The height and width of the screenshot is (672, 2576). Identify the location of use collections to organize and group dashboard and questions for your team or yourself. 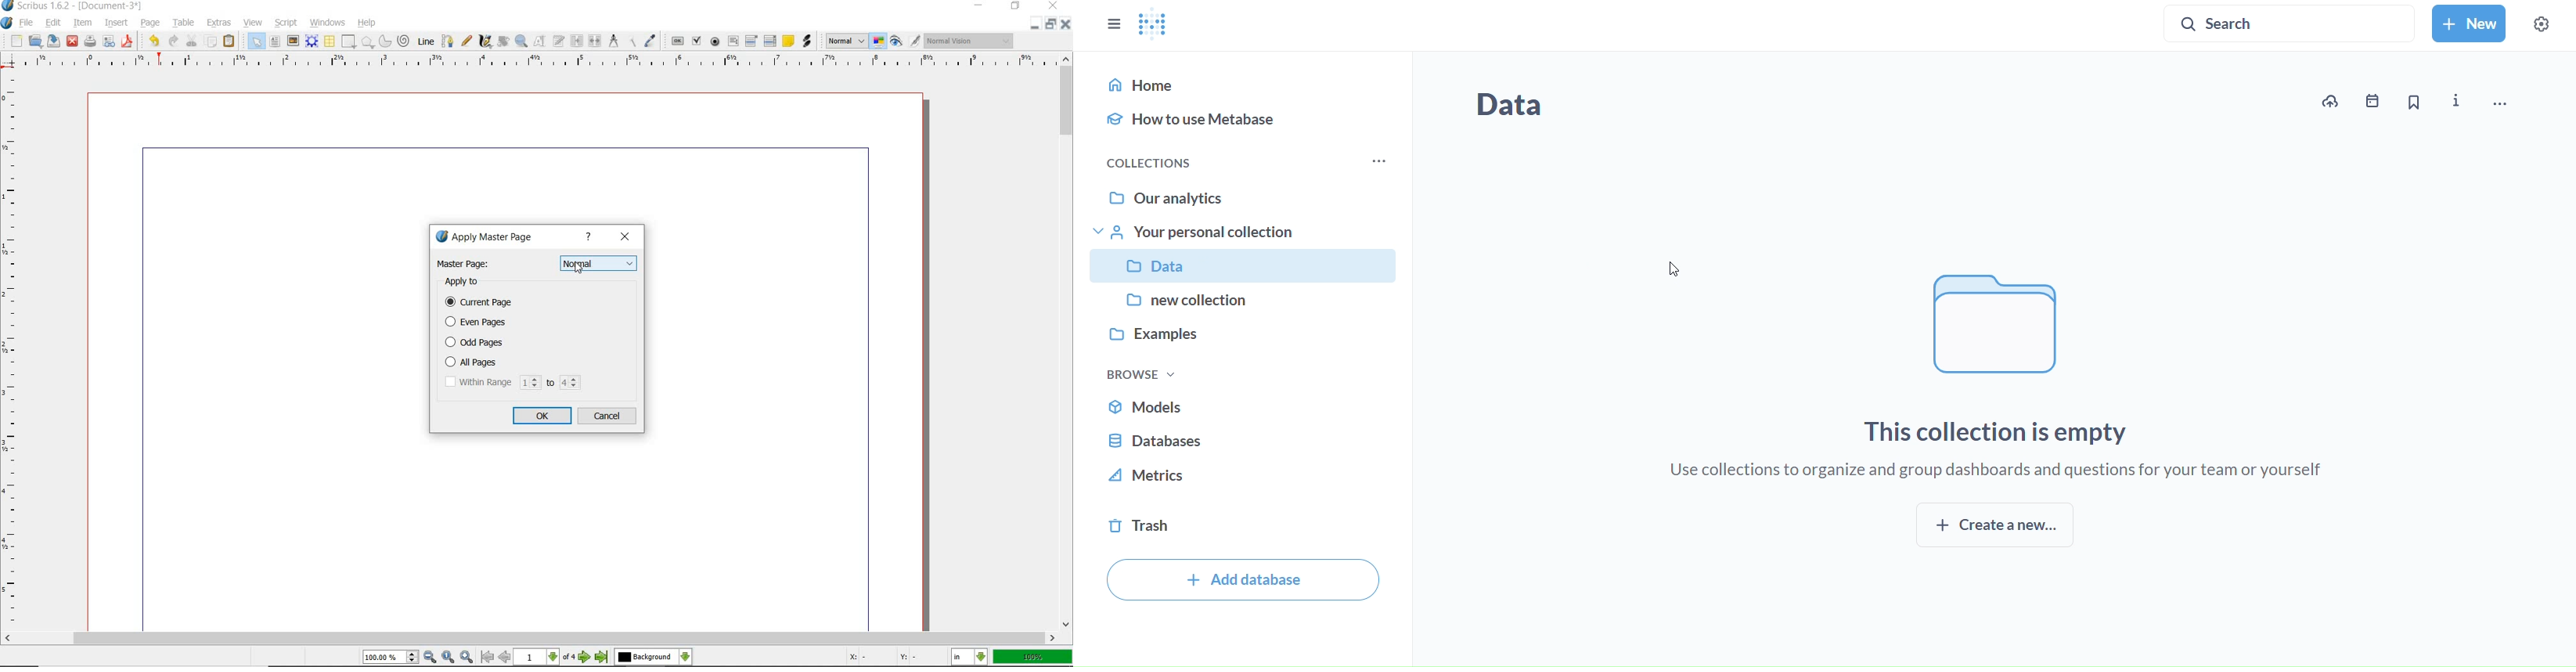
(2003, 471).